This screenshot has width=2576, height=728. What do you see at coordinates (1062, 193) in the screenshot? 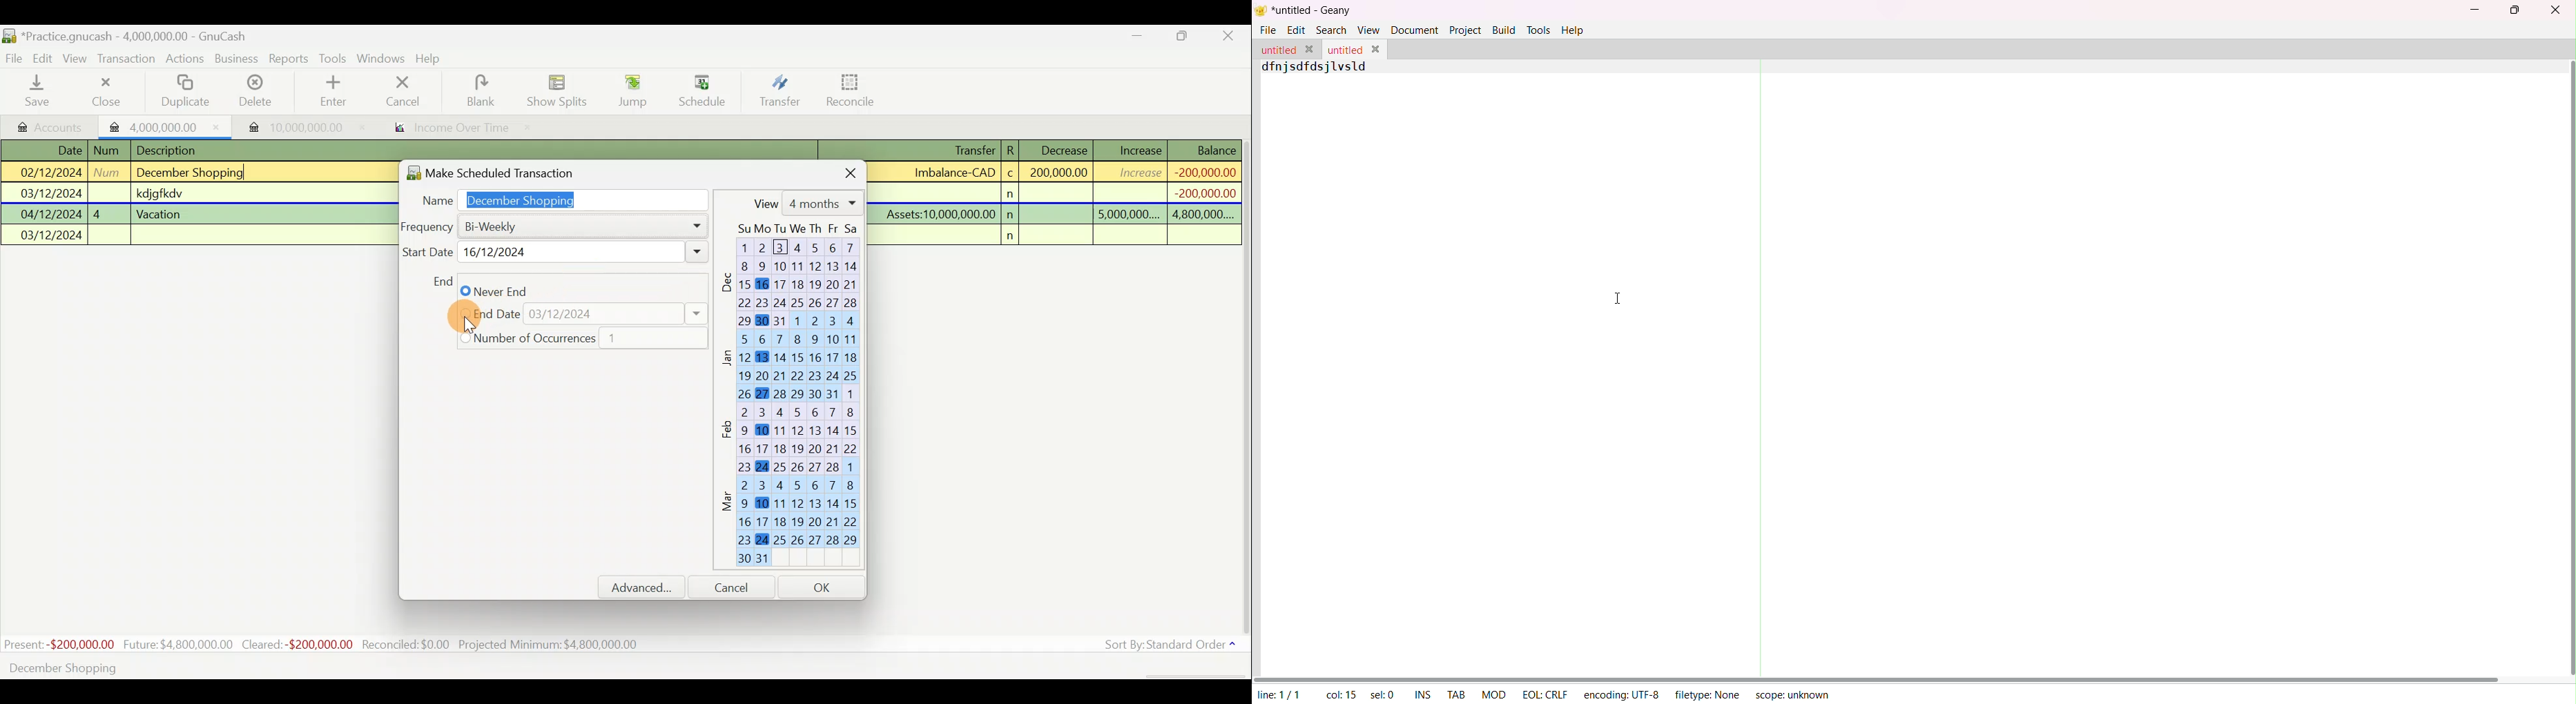
I see `Transaction details` at bounding box center [1062, 193].